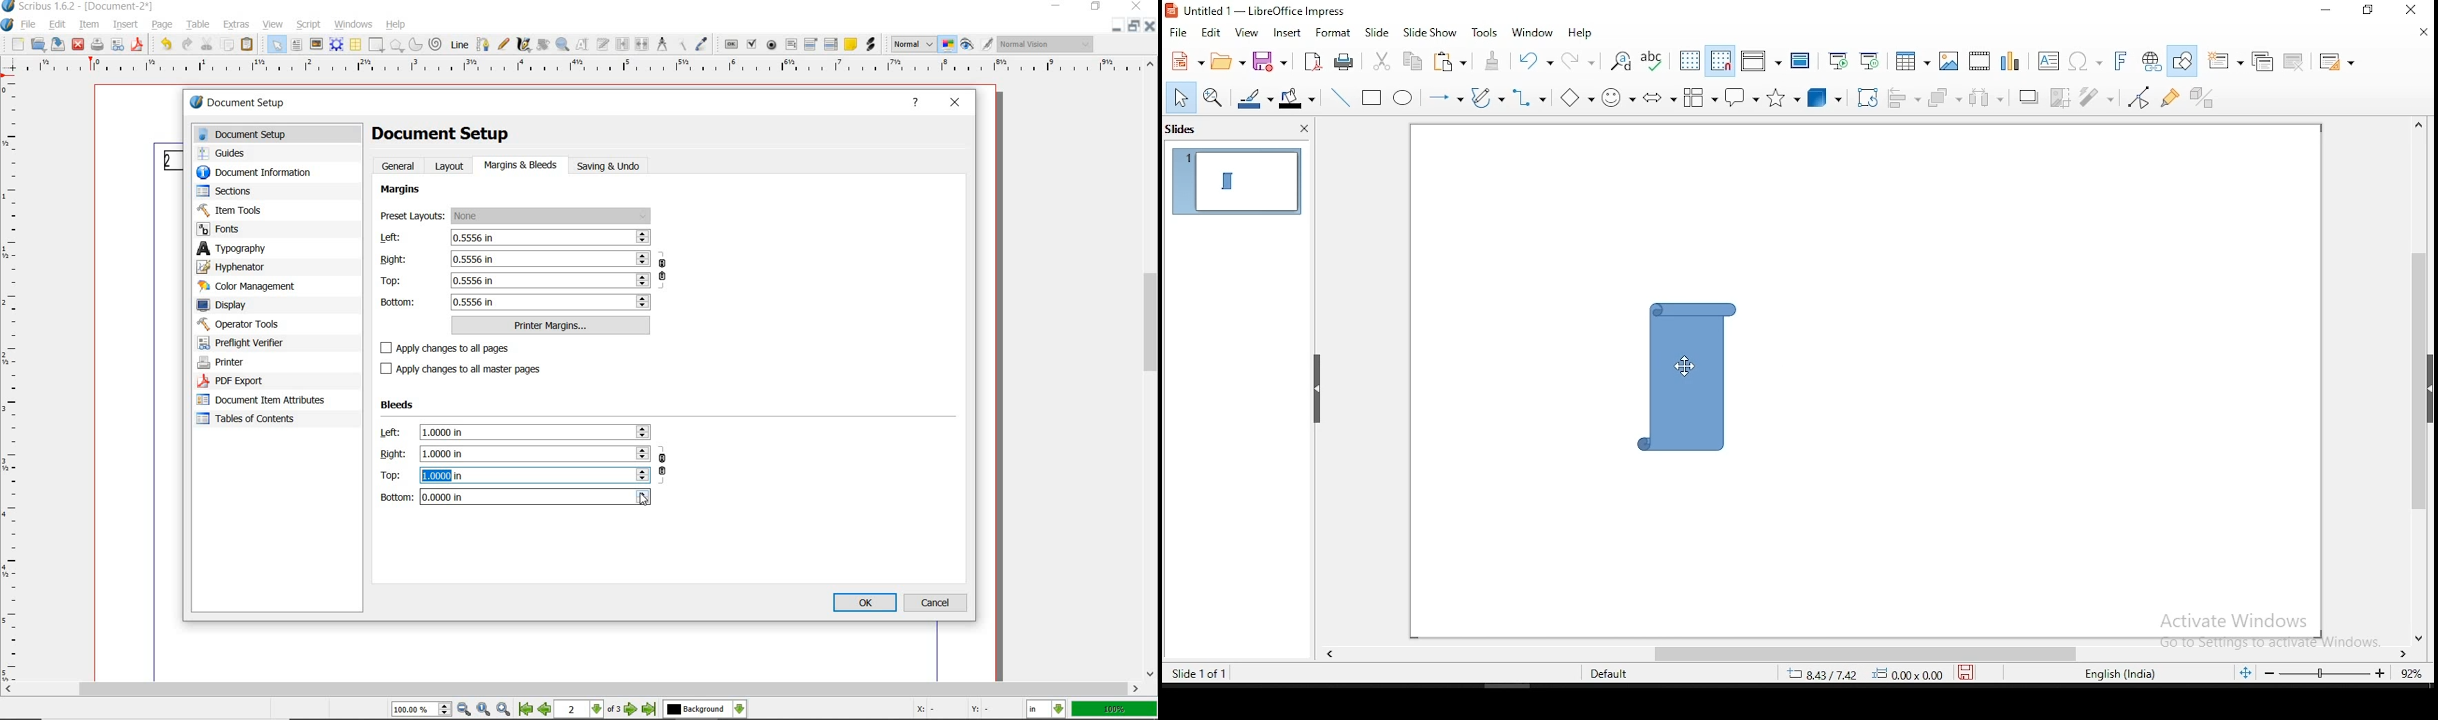 The width and height of the screenshot is (2464, 728). What do you see at coordinates (228, 192) in the screenshot?
I see `sectors` at bounding box center [228, 192].